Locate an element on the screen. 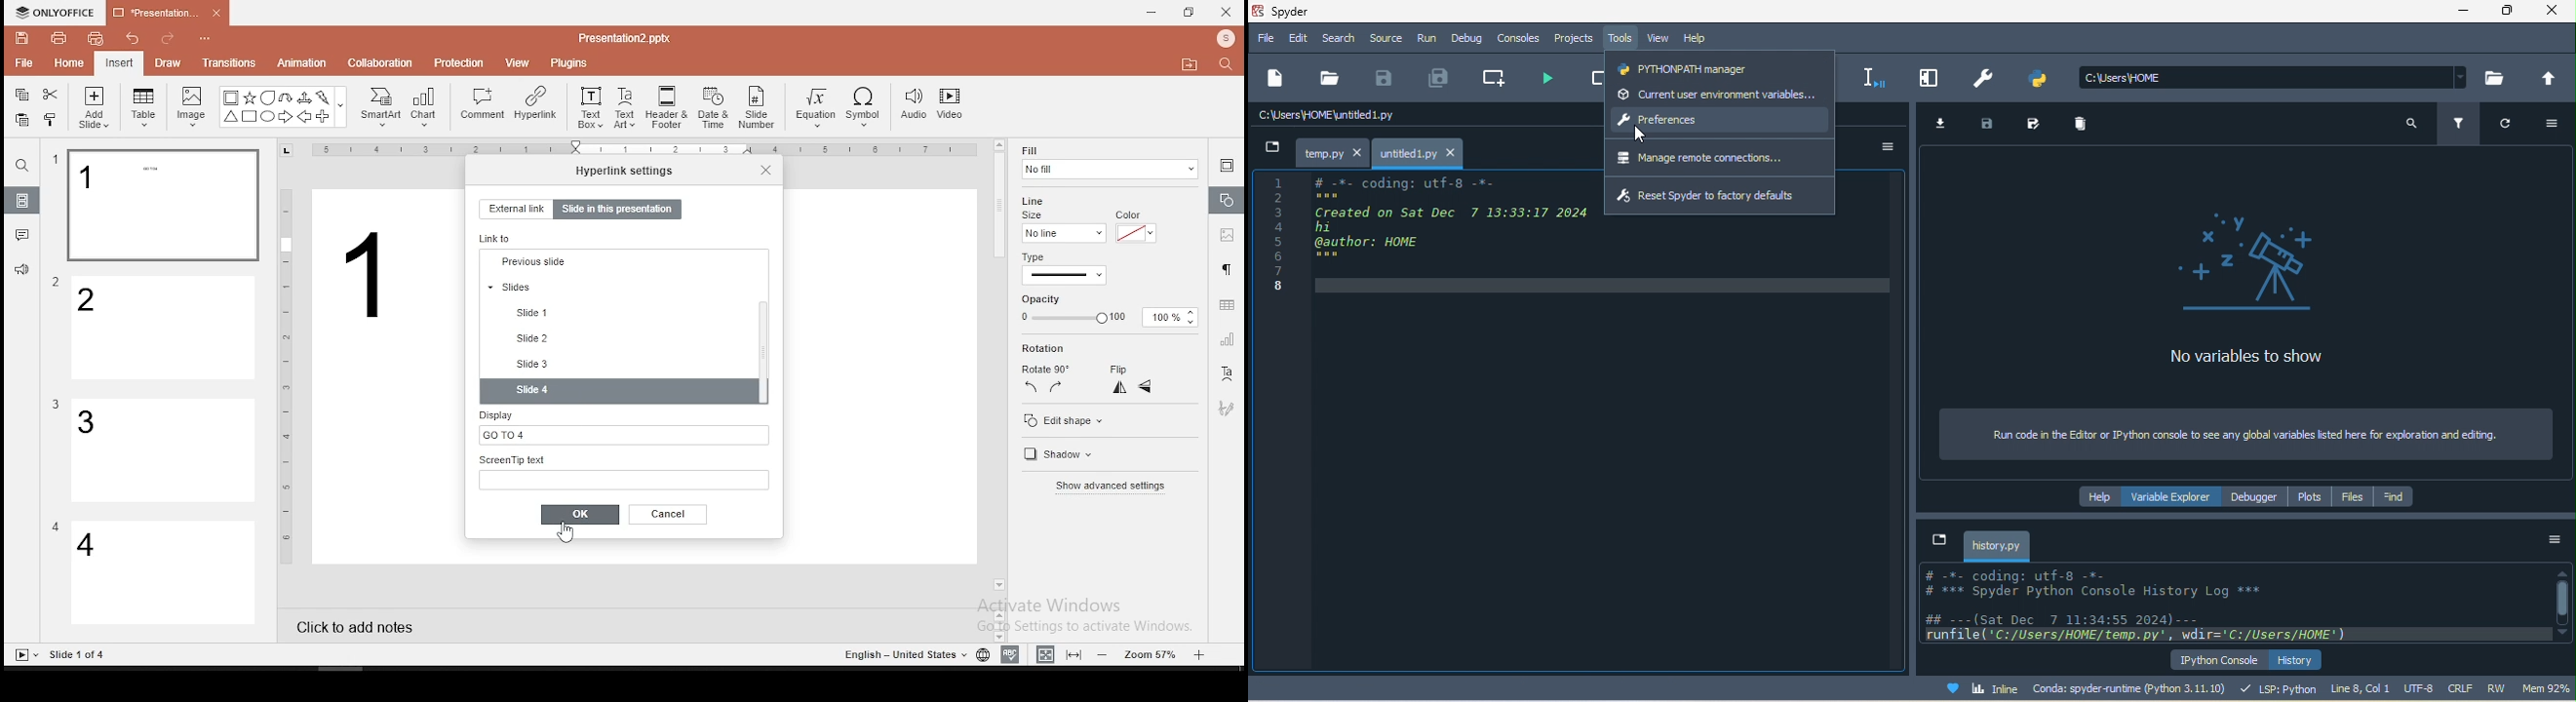 This screenshot has width=2576, height=728.  is located at coordinates (648, 151).